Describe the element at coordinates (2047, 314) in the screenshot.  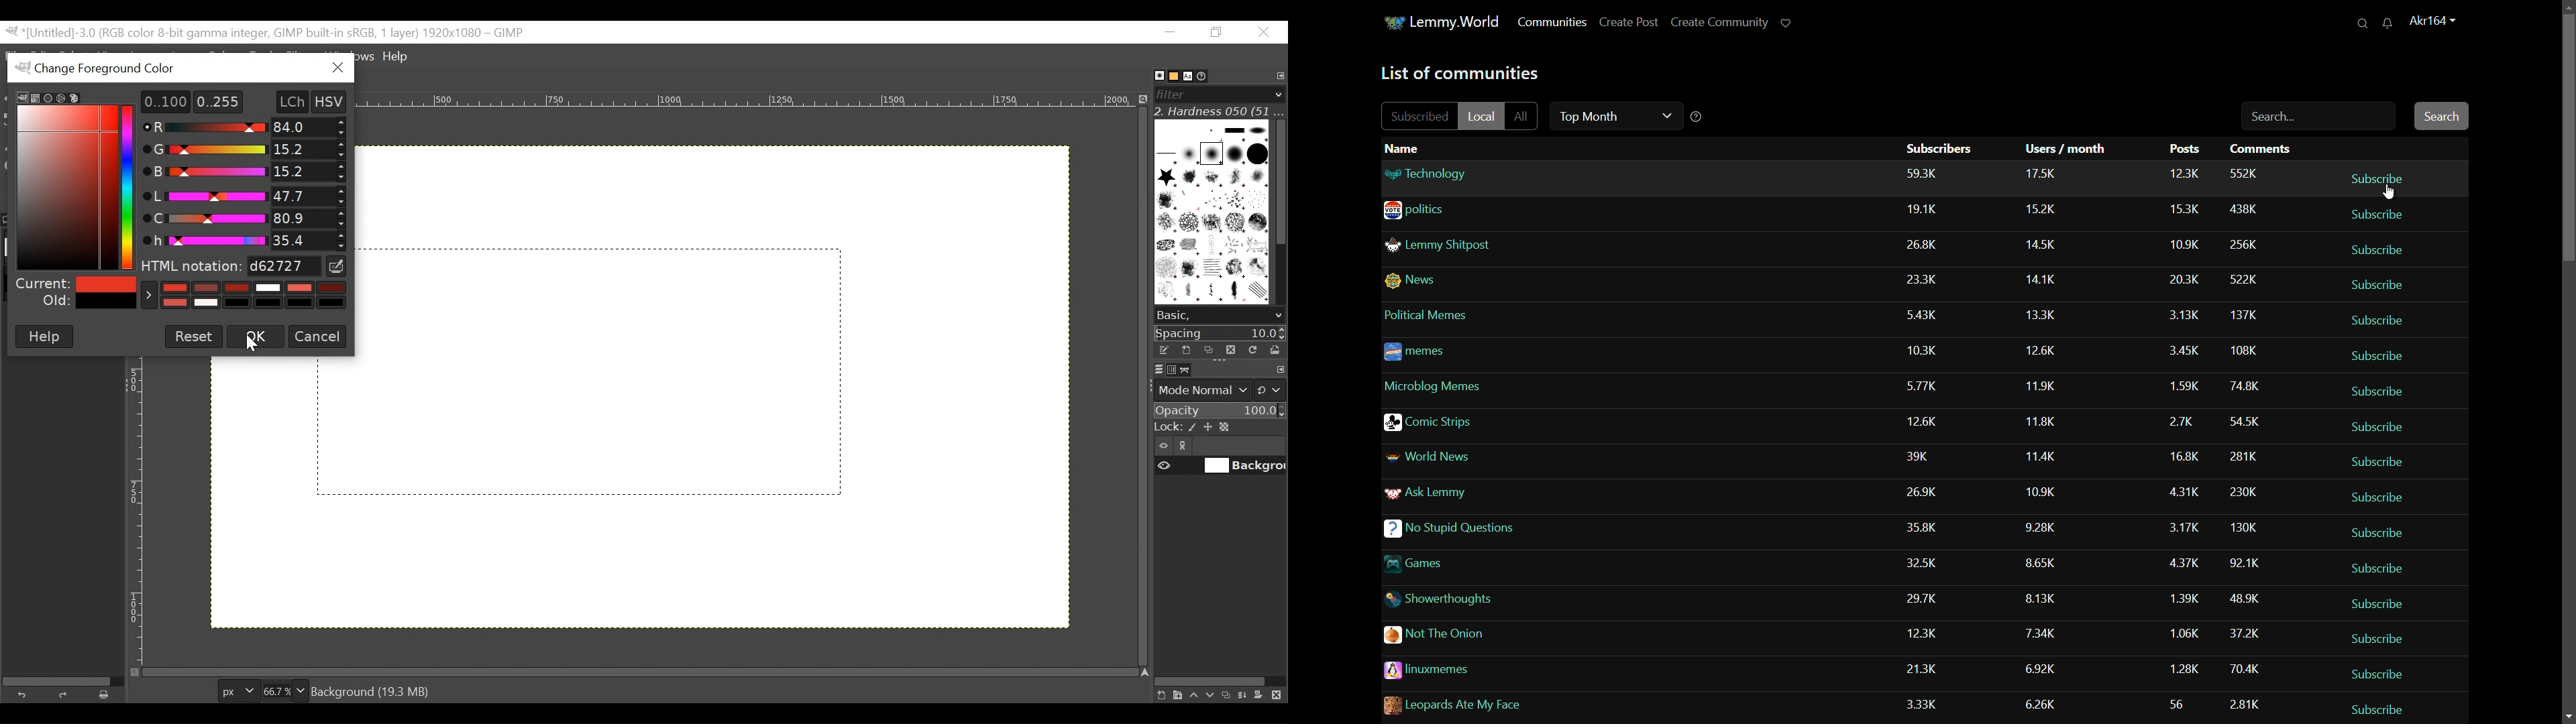
I see `` at that location.